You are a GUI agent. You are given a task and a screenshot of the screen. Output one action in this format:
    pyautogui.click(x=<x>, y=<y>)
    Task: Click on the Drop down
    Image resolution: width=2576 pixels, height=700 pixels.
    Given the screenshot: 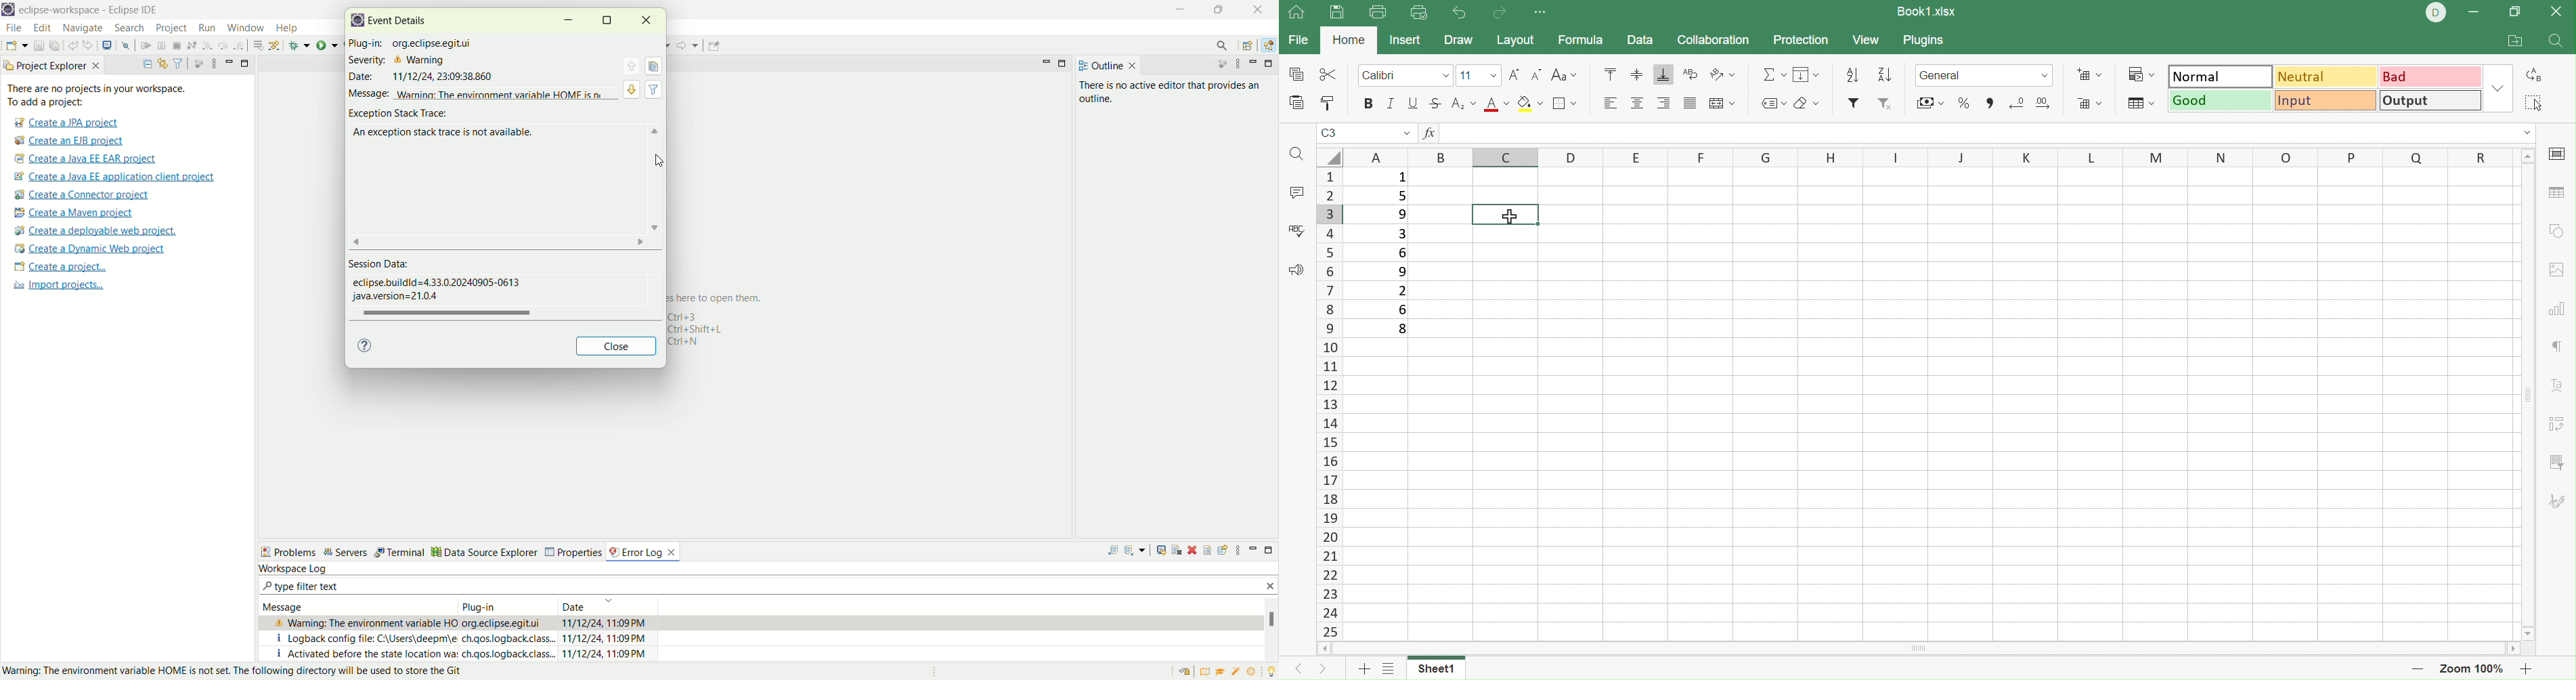 What is the action you would take?
    pyautogui.click(x=1407, y=133)
    